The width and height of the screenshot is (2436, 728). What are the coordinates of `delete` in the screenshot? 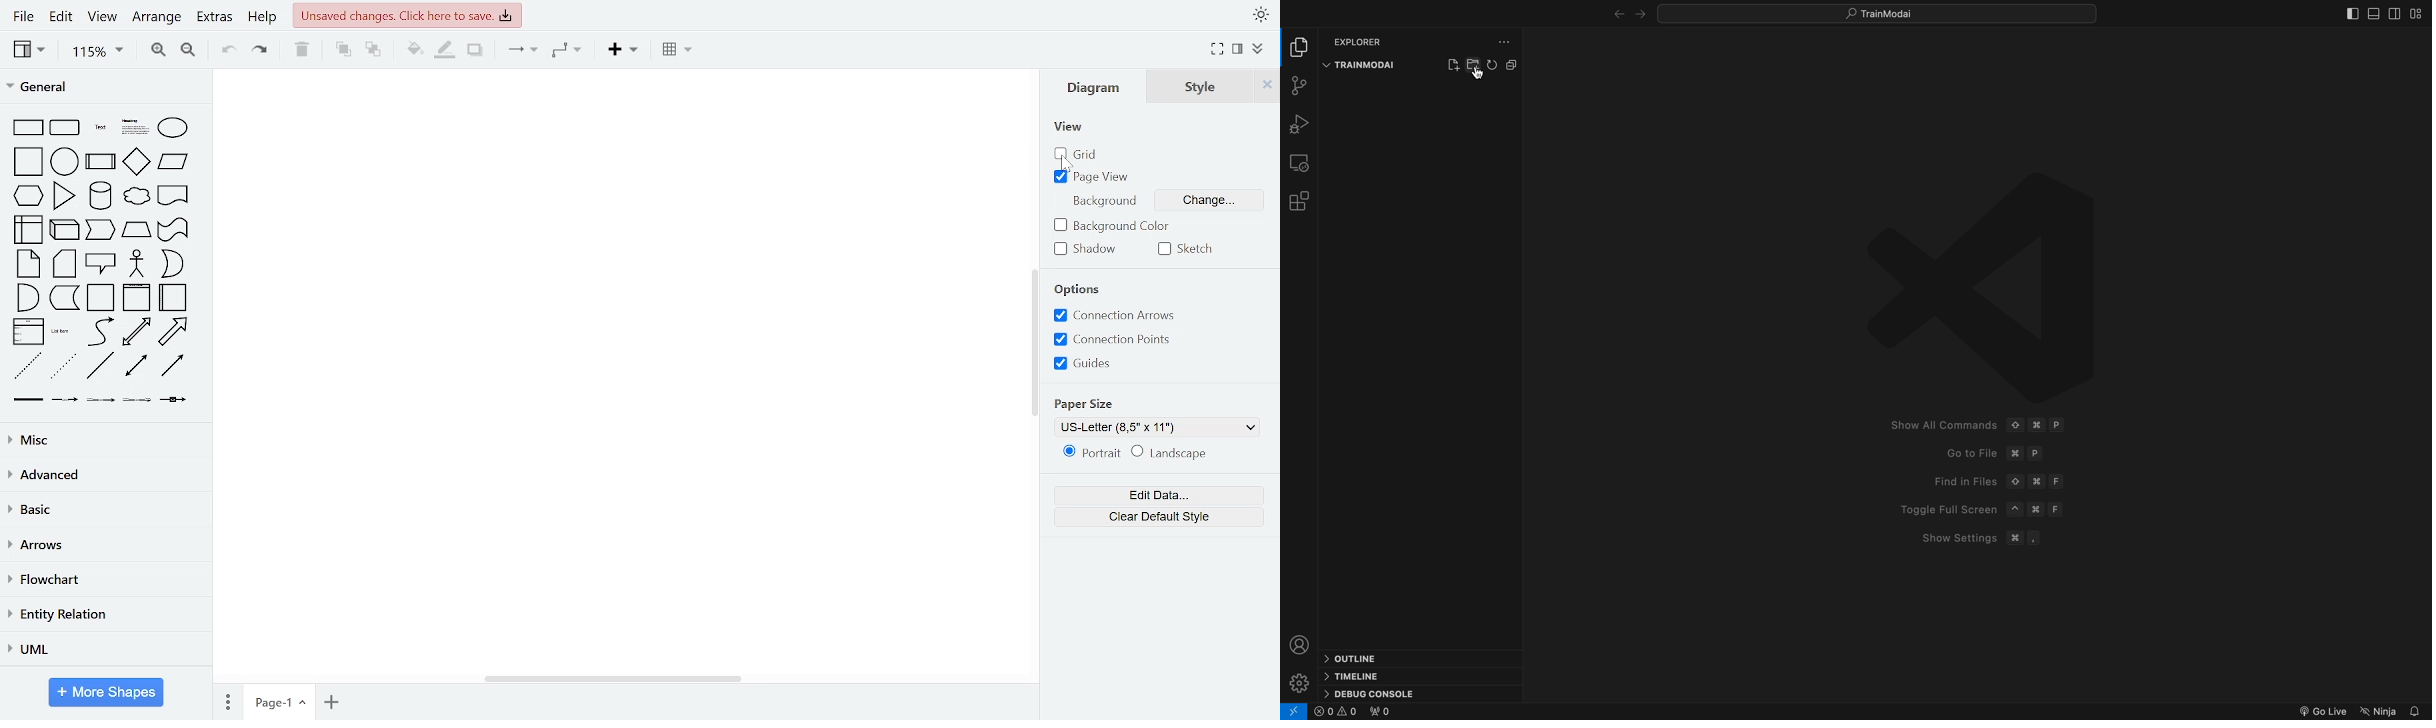 It's located at (301, 49).